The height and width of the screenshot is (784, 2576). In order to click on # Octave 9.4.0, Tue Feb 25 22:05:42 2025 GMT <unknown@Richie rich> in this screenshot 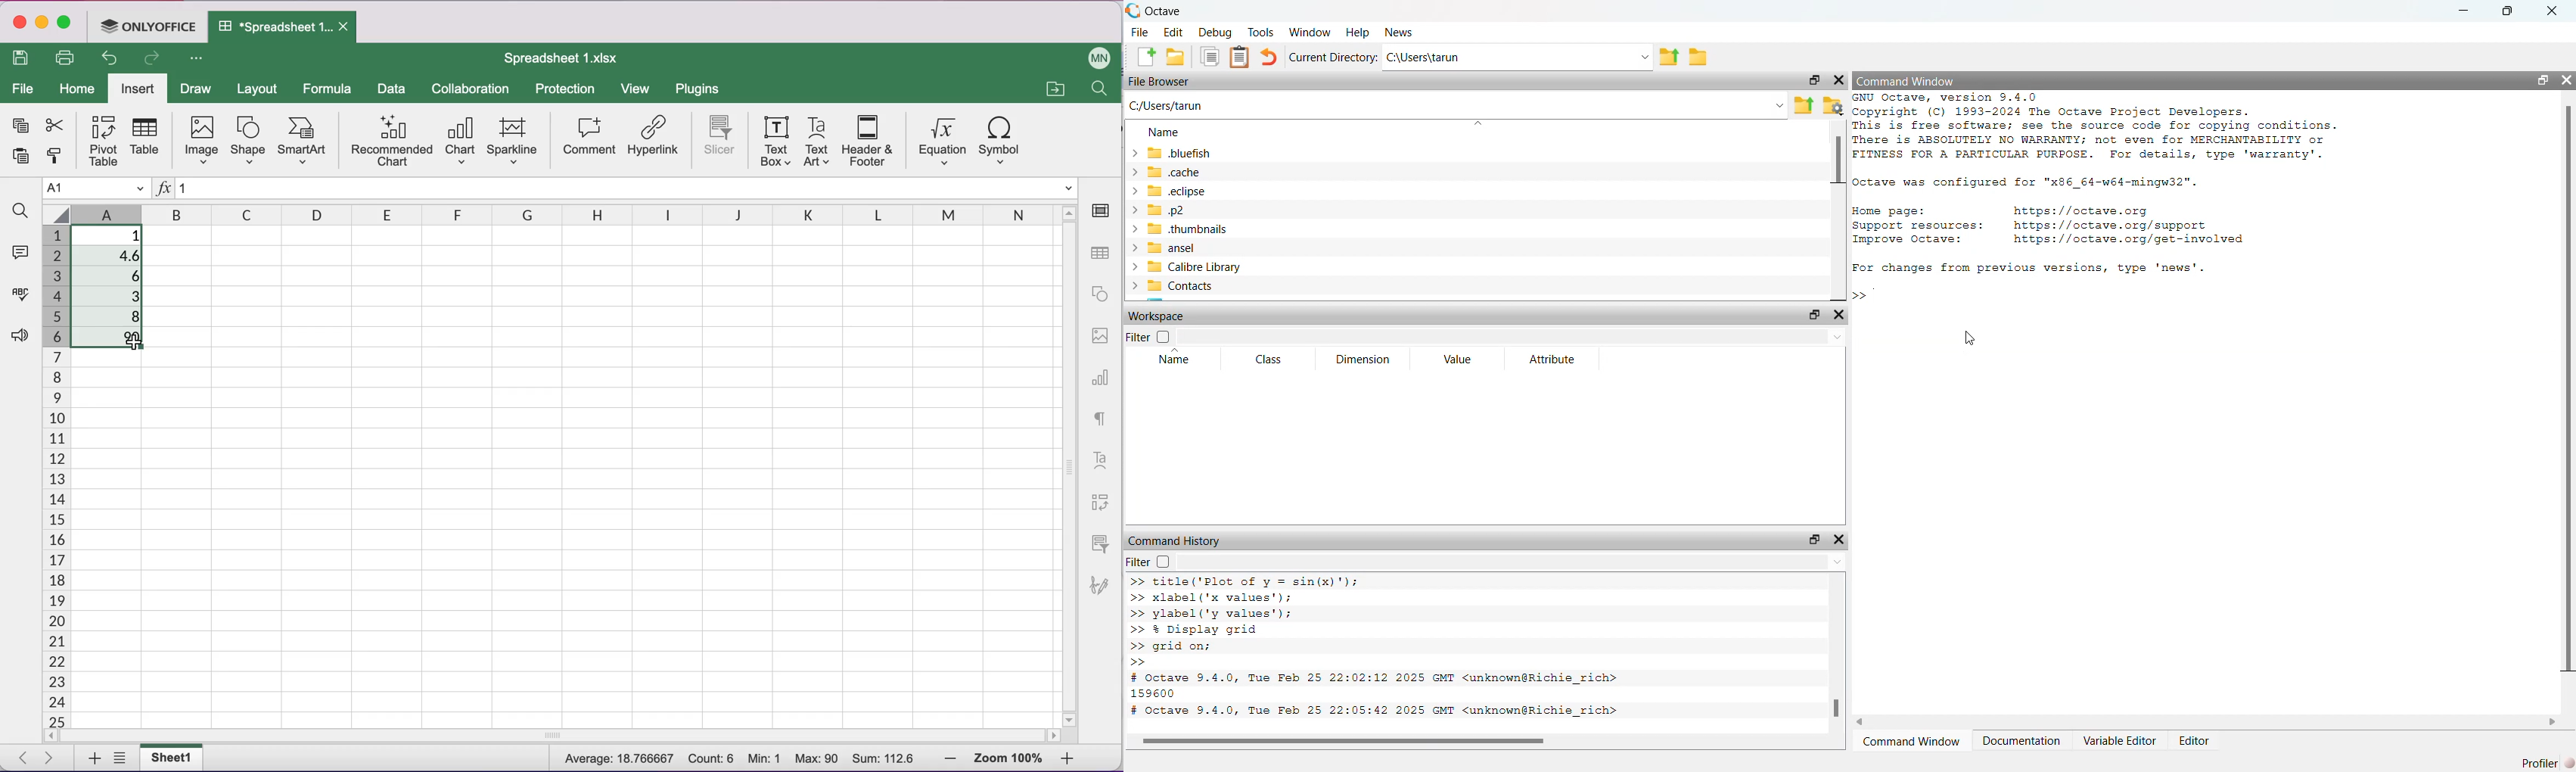, I will do `click(1379, 711)`.